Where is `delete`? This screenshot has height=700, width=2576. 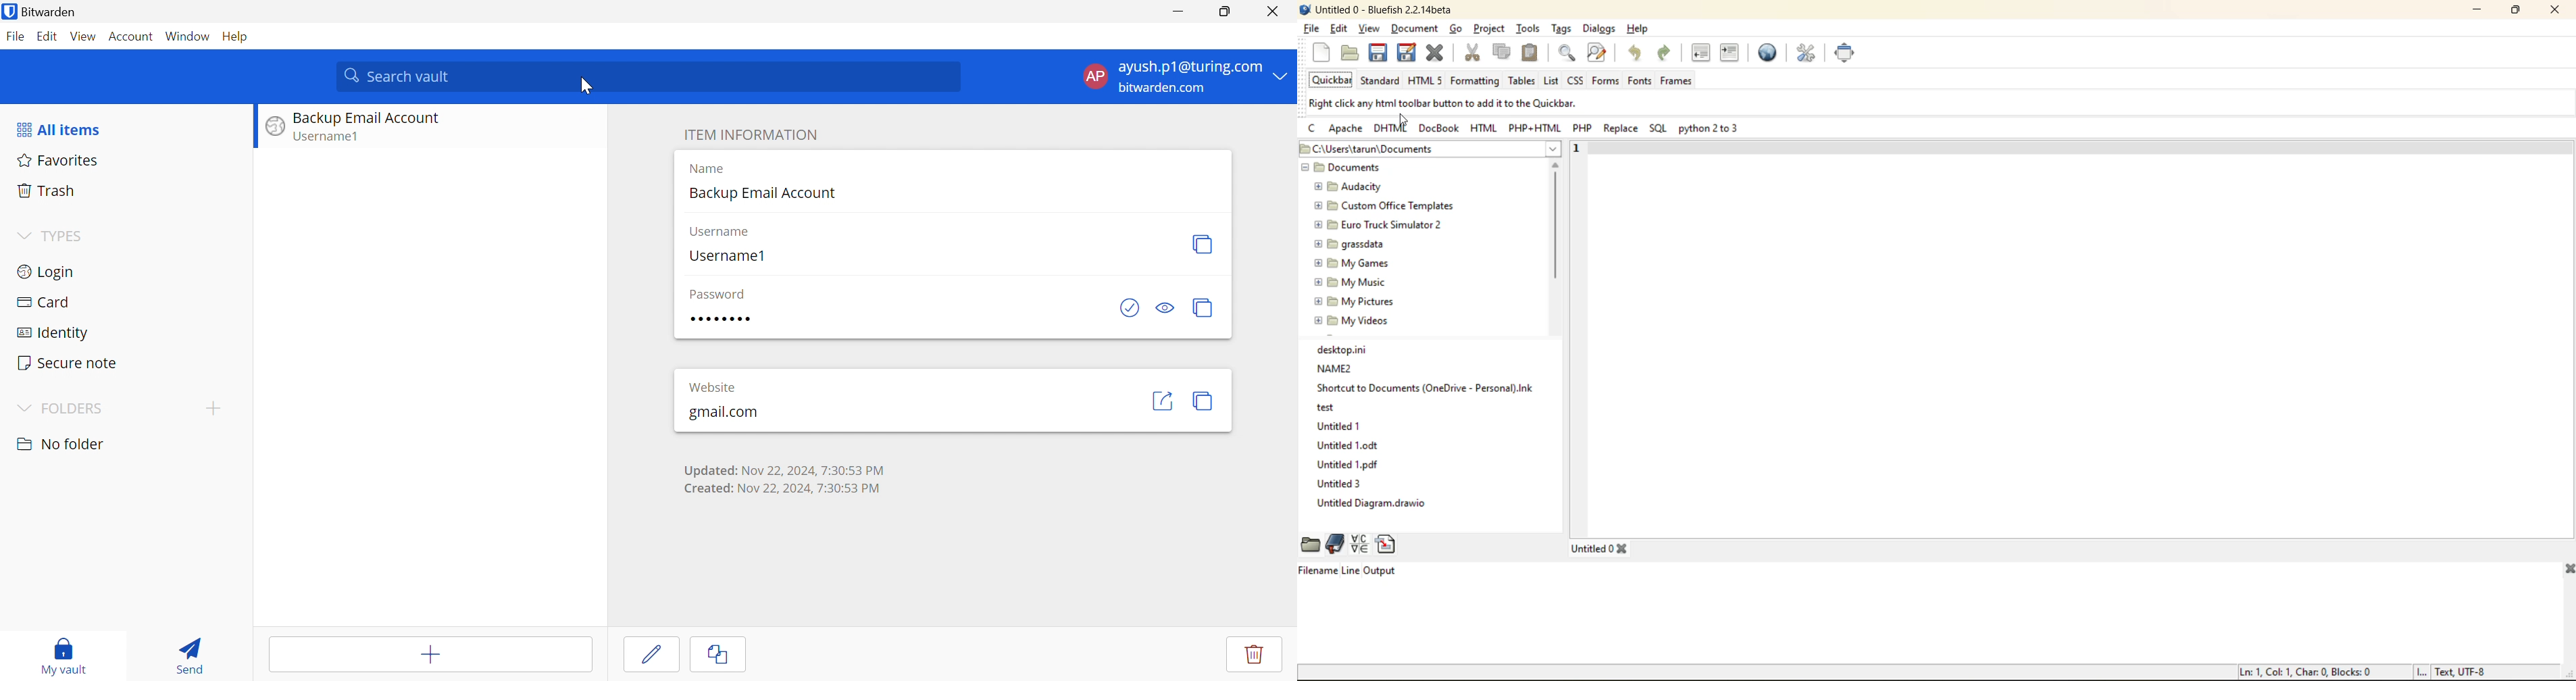 delete is located at coordinates (1254, 655).